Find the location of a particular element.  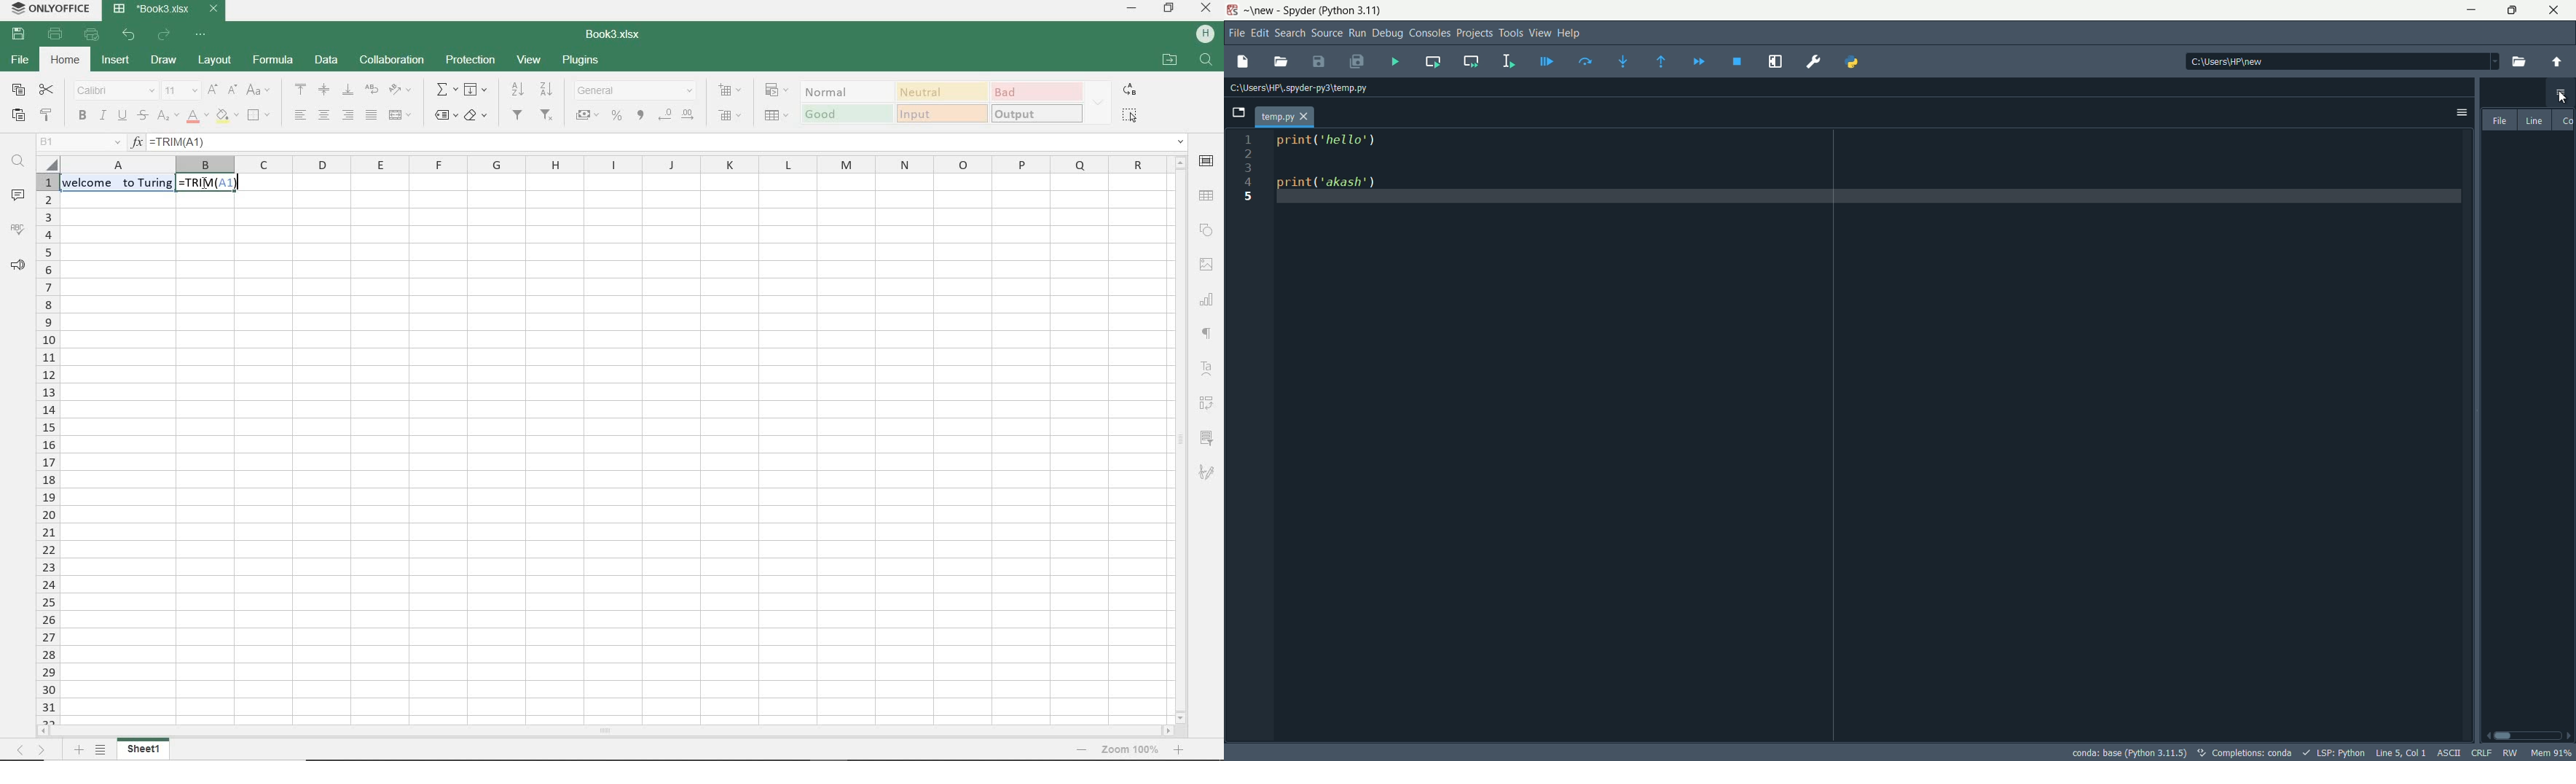

save all files is located at coordinates (1356, 63).